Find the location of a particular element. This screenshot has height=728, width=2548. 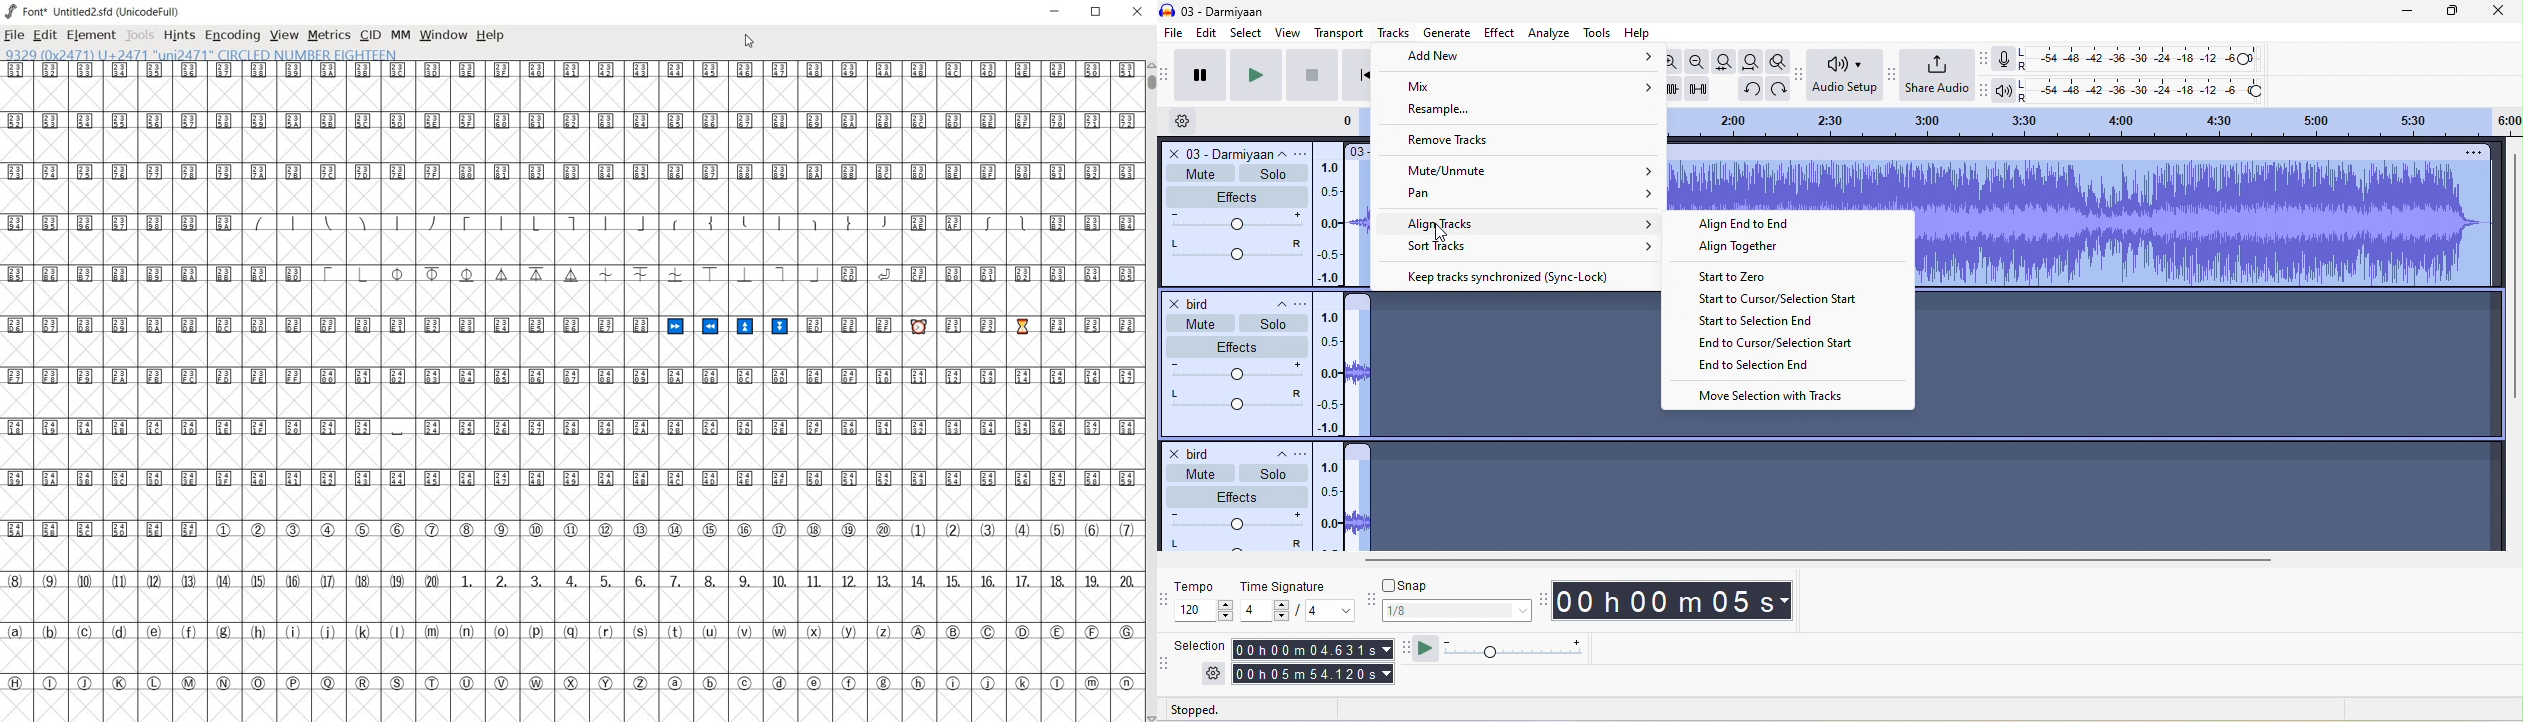

tempo is located at coordinates (1206, 611).